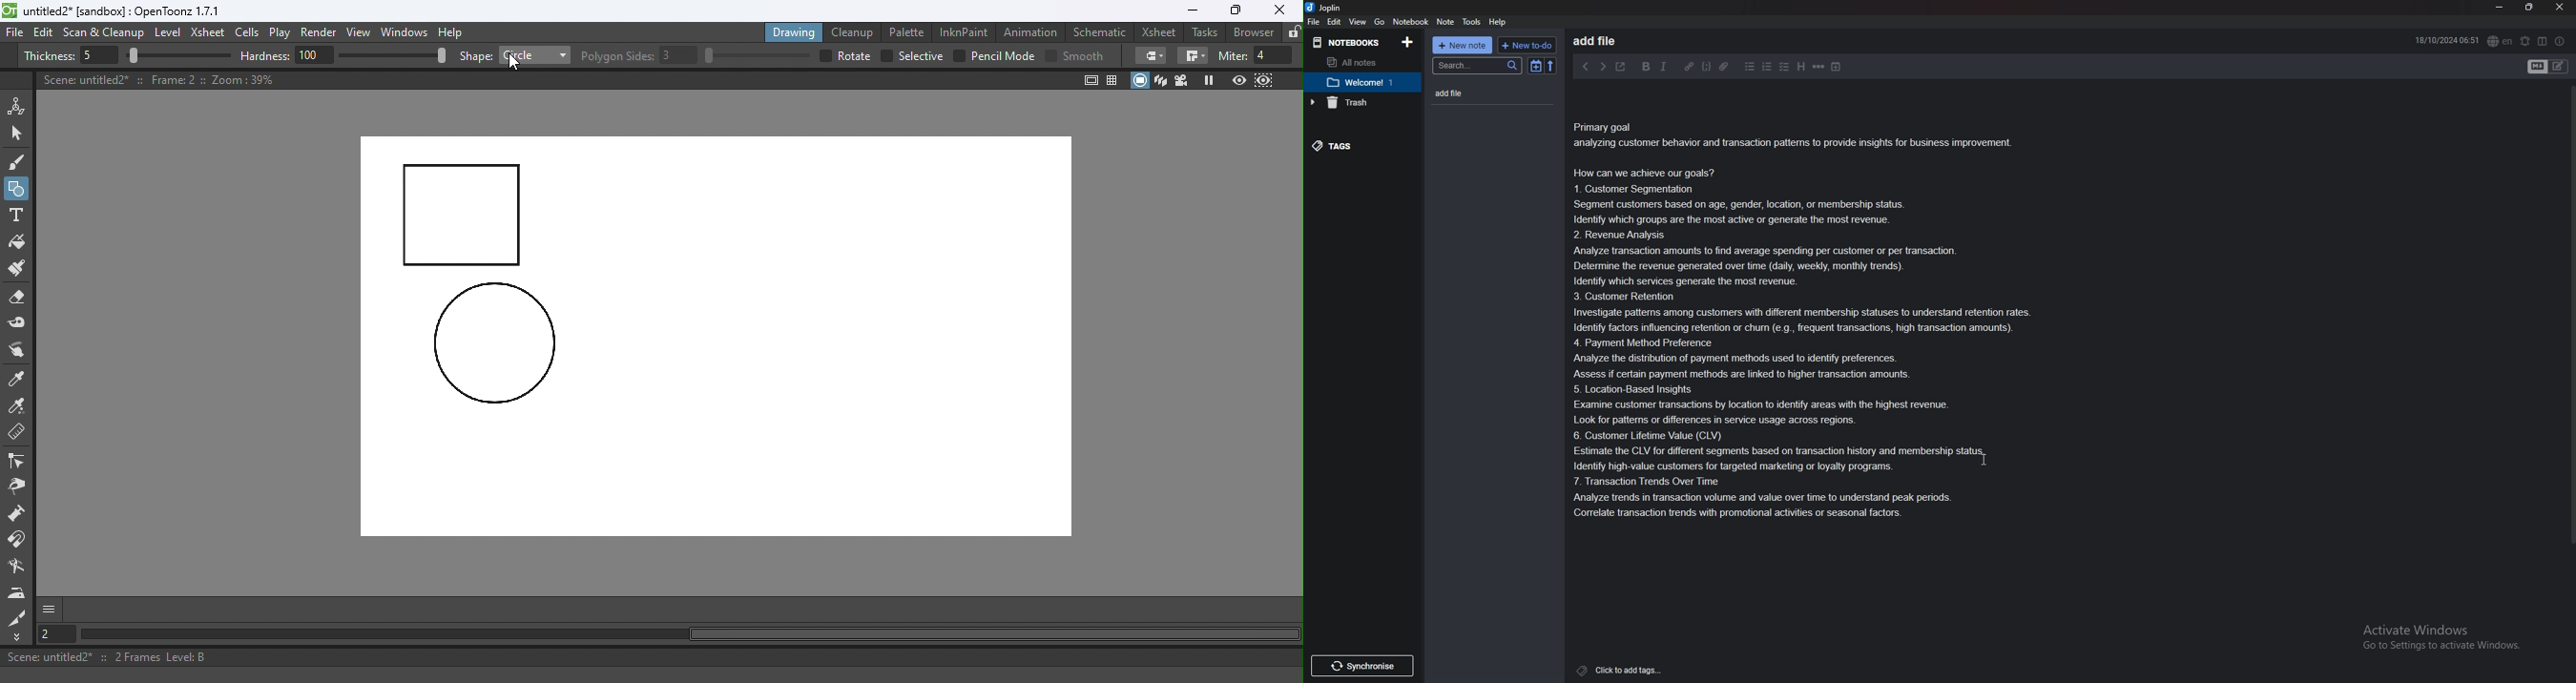 This screenshot has width=2576, height=700. What do you see at coordinates (1409, 42) in the screenshot?
I see `Add notebooks` at bounding box center [1409, 42].